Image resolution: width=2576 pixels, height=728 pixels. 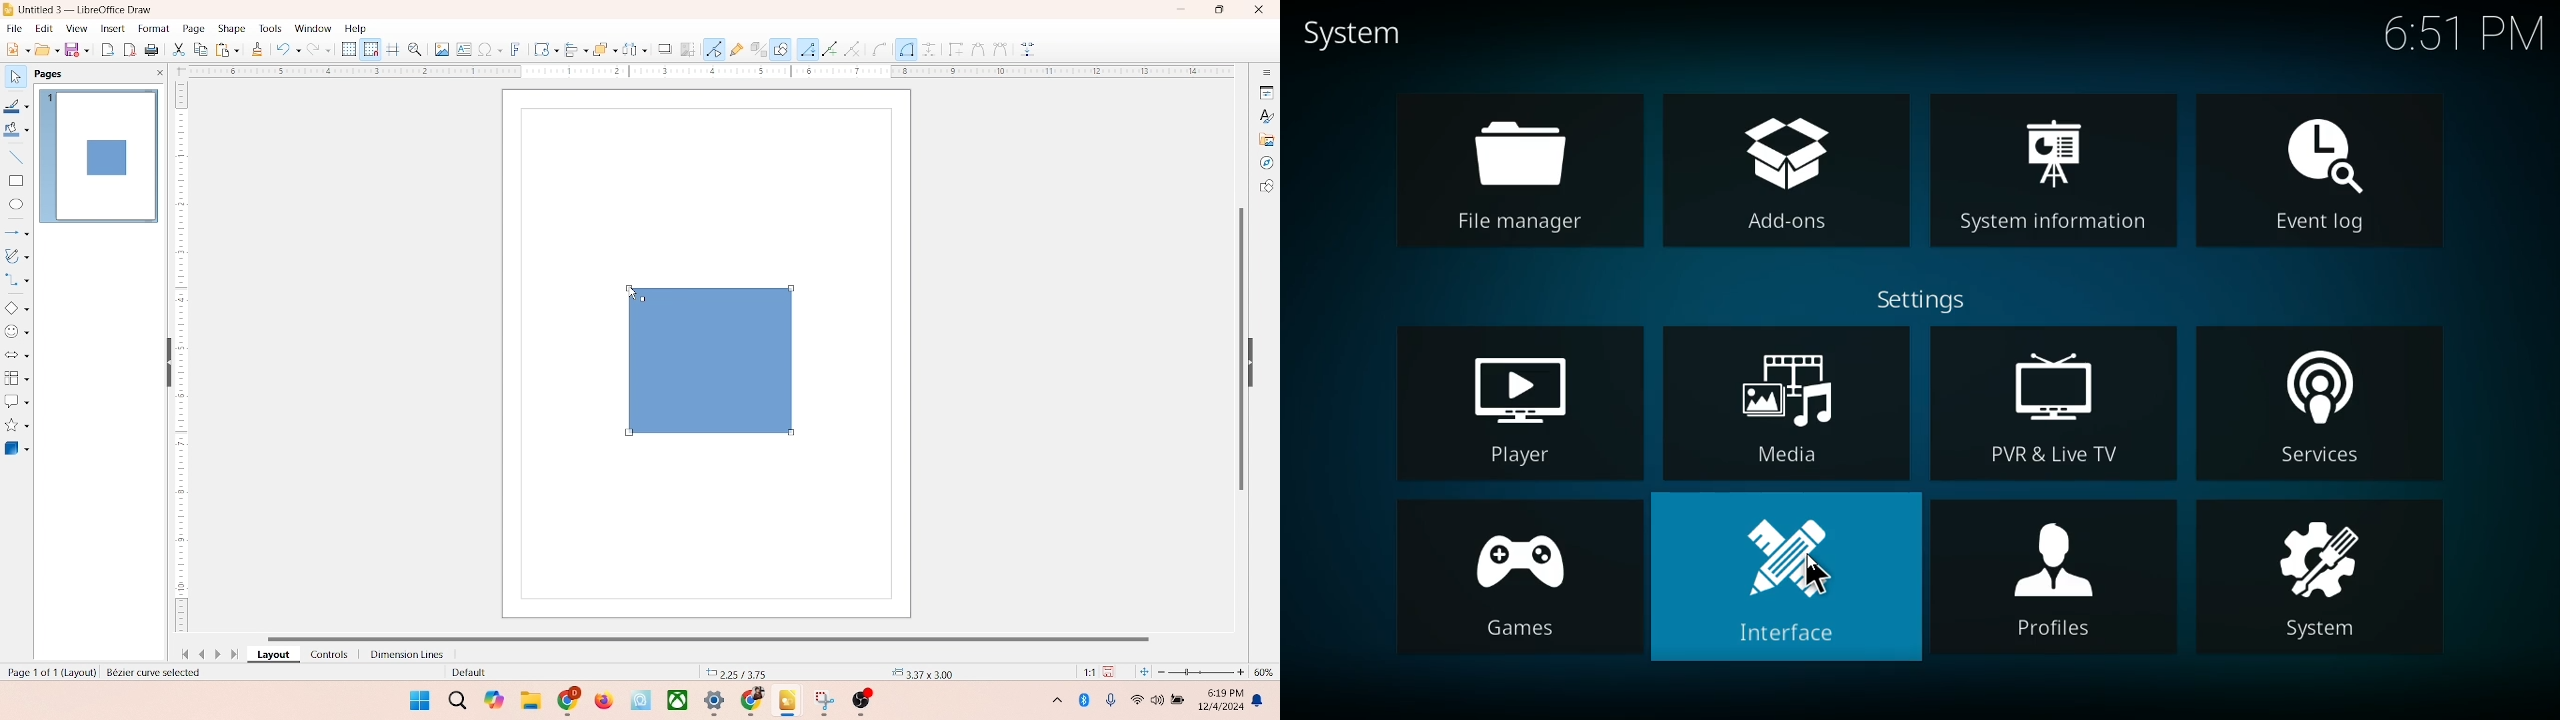 I want to click on time and date, so click(x=1219, y=697).